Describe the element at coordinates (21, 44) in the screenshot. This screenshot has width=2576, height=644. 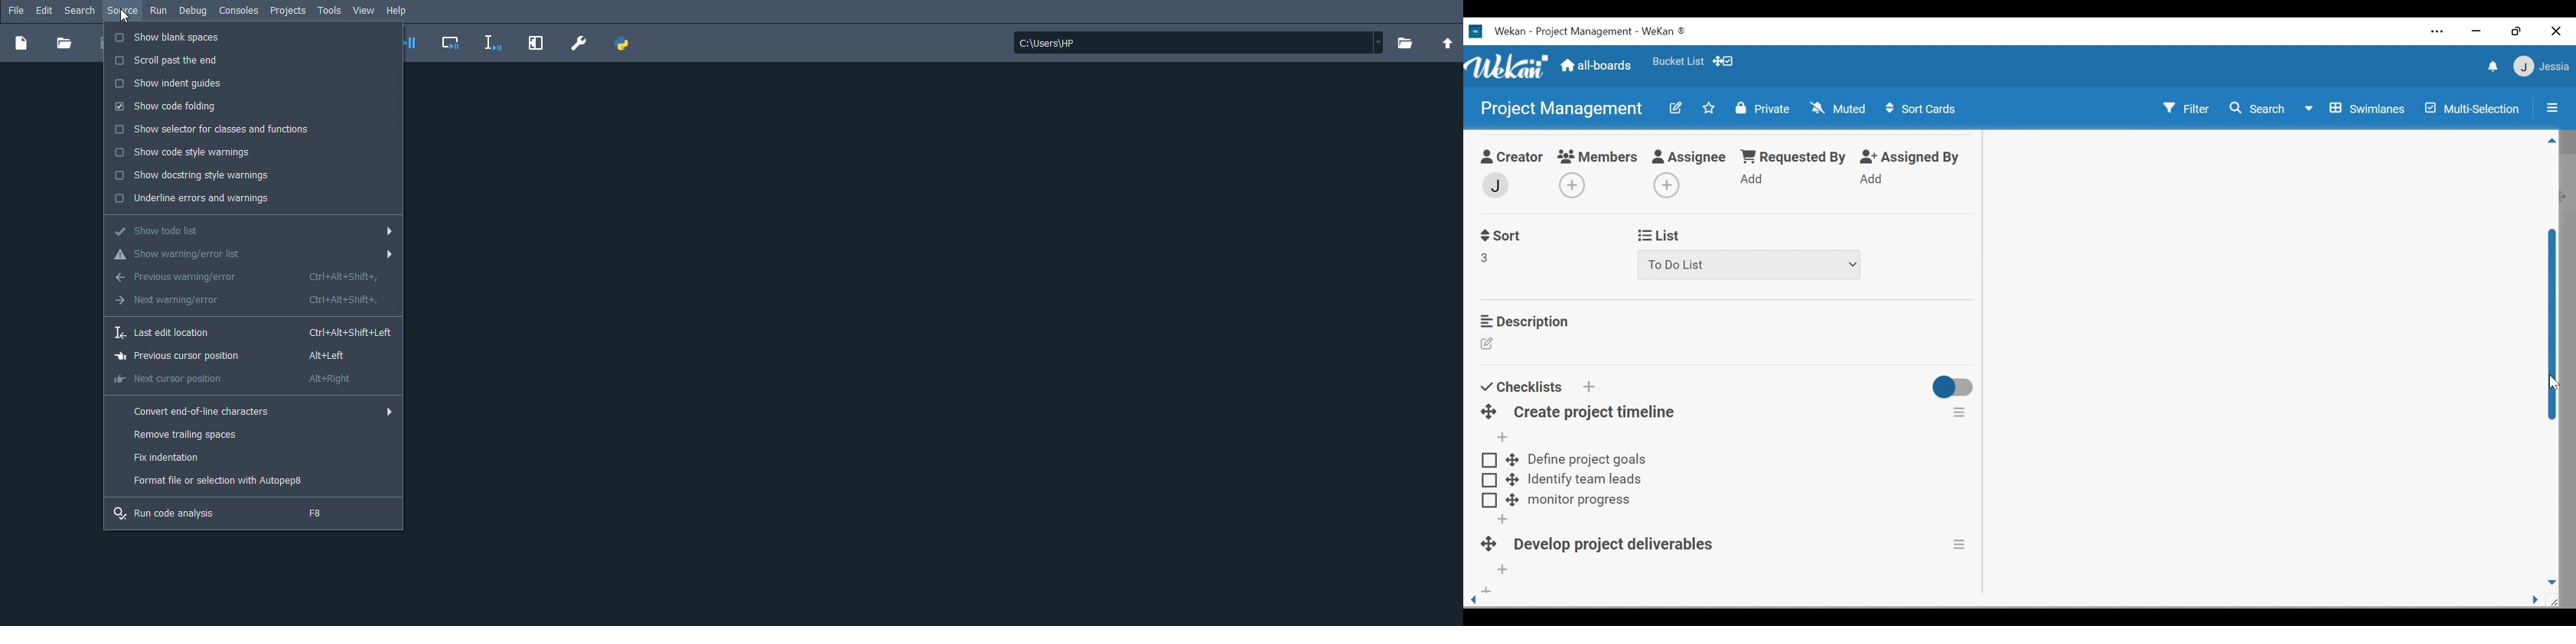
I see `New file` at that location.